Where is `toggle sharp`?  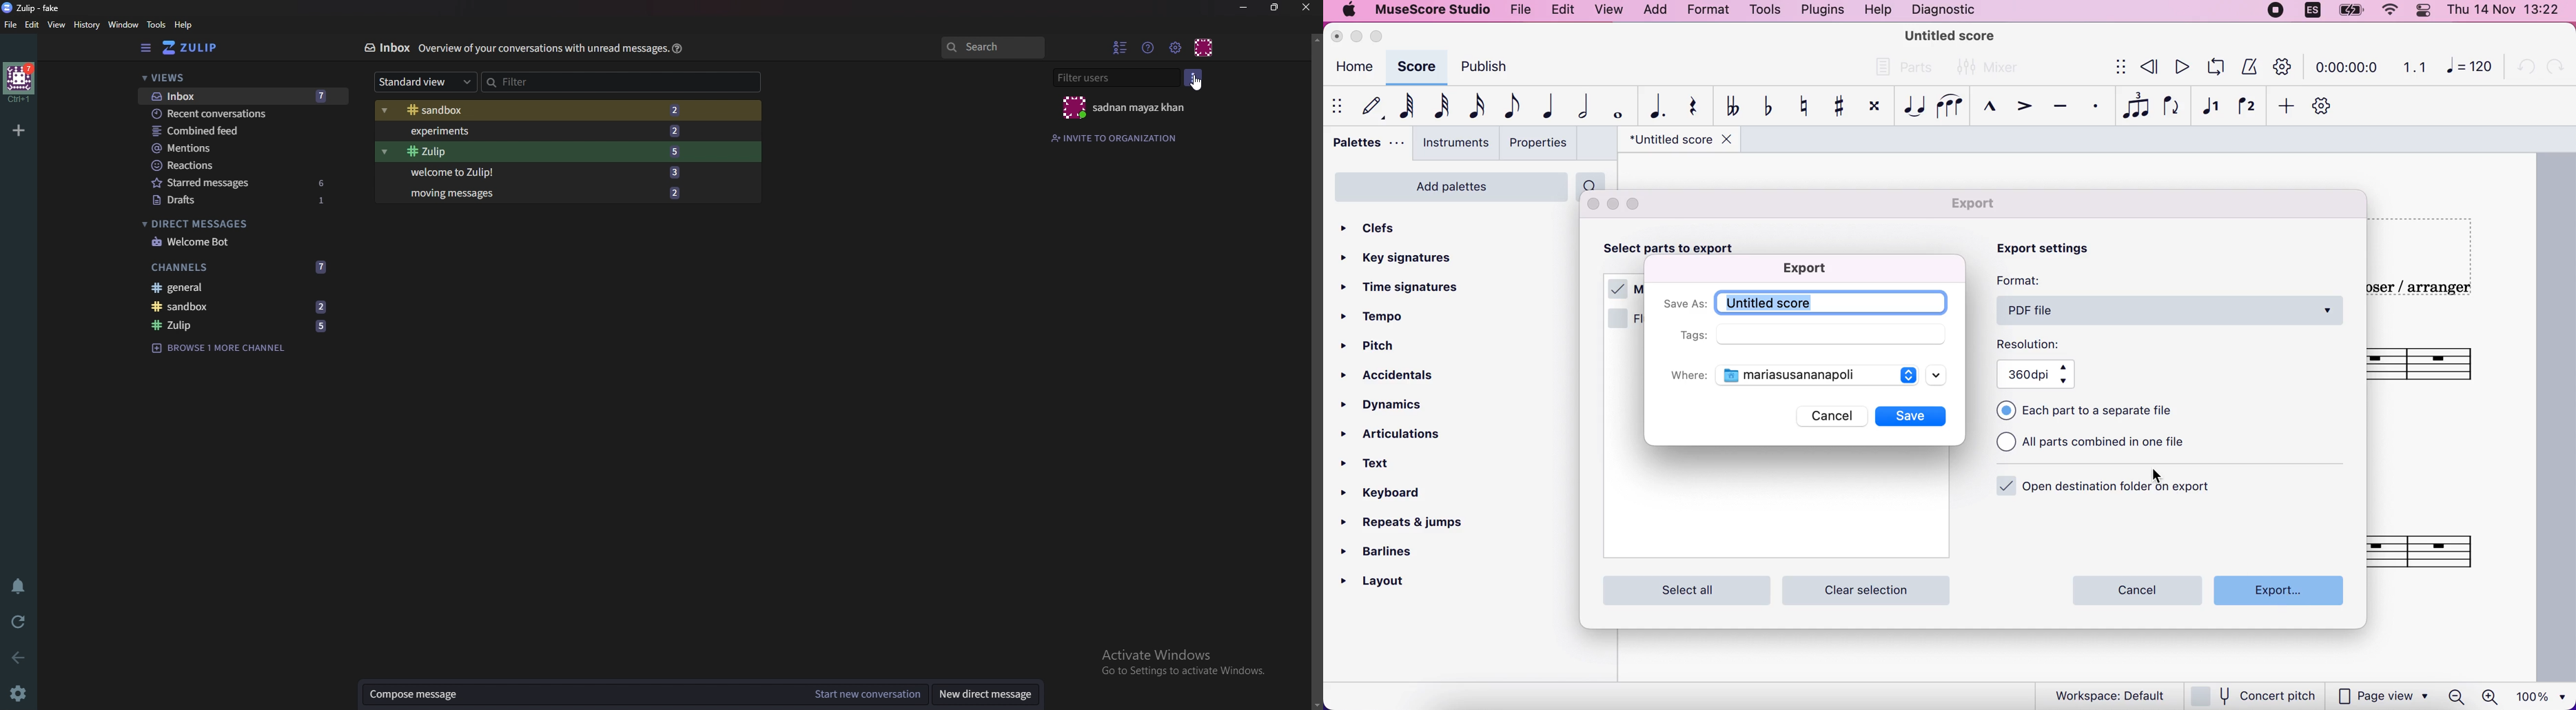
toggle sharp is located at coordinates (1836, 105).